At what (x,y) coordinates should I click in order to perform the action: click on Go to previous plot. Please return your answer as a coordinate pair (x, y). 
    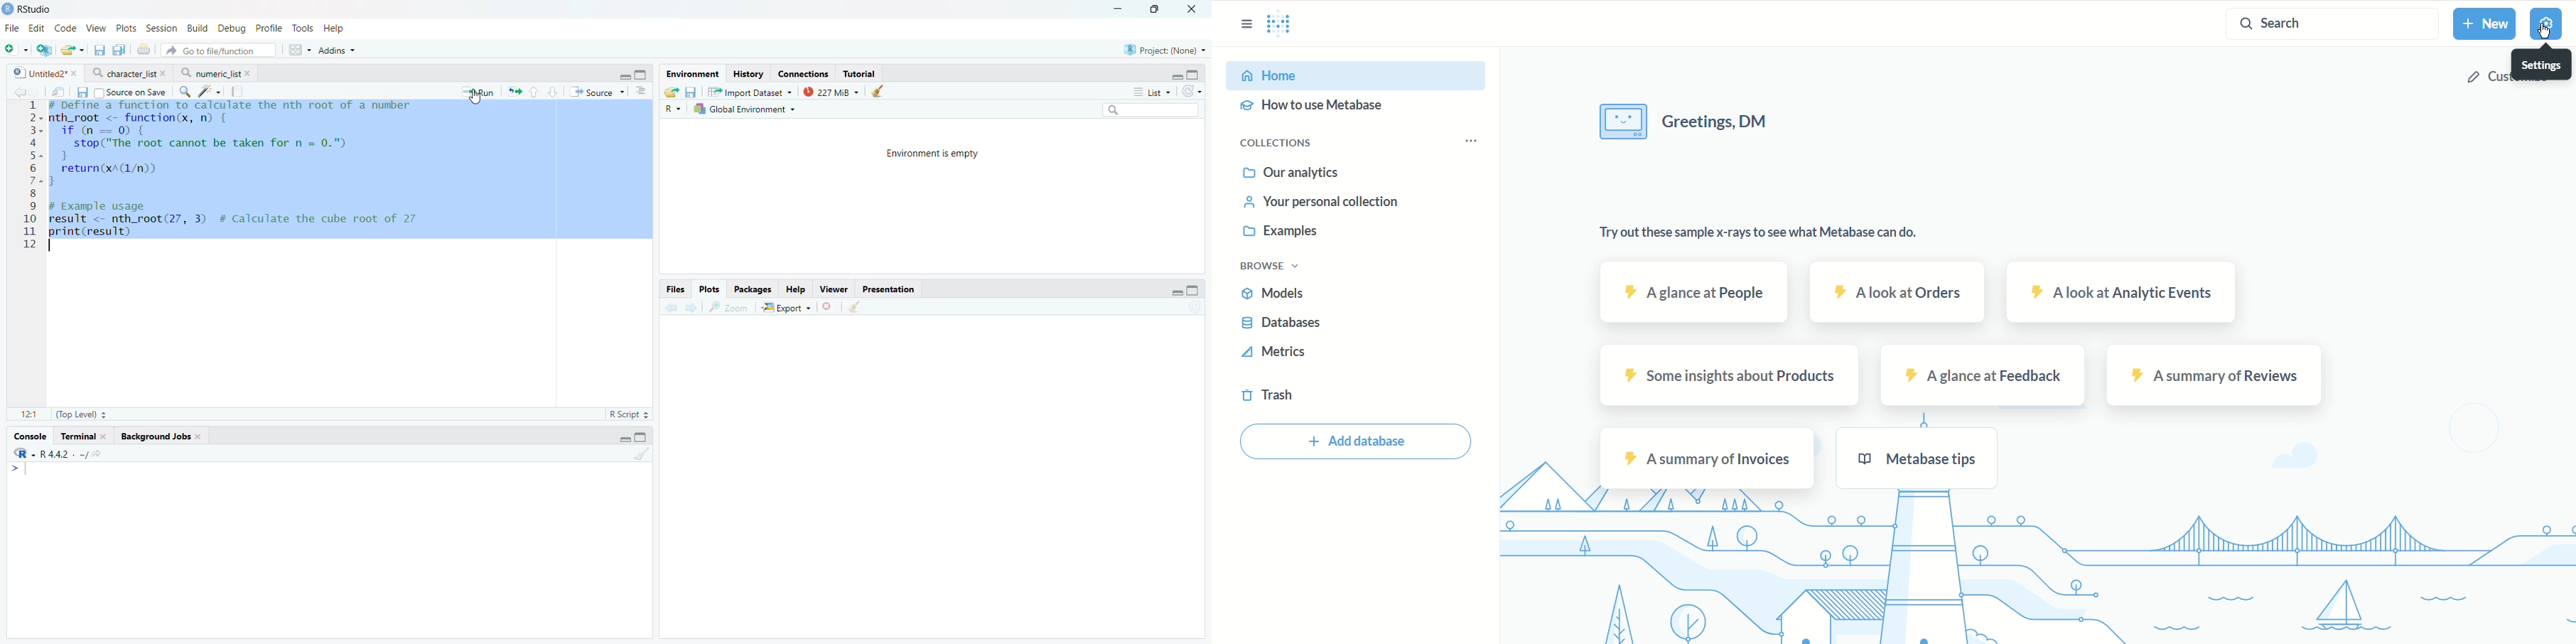
    Looking at the image, I should click on (670, 306).